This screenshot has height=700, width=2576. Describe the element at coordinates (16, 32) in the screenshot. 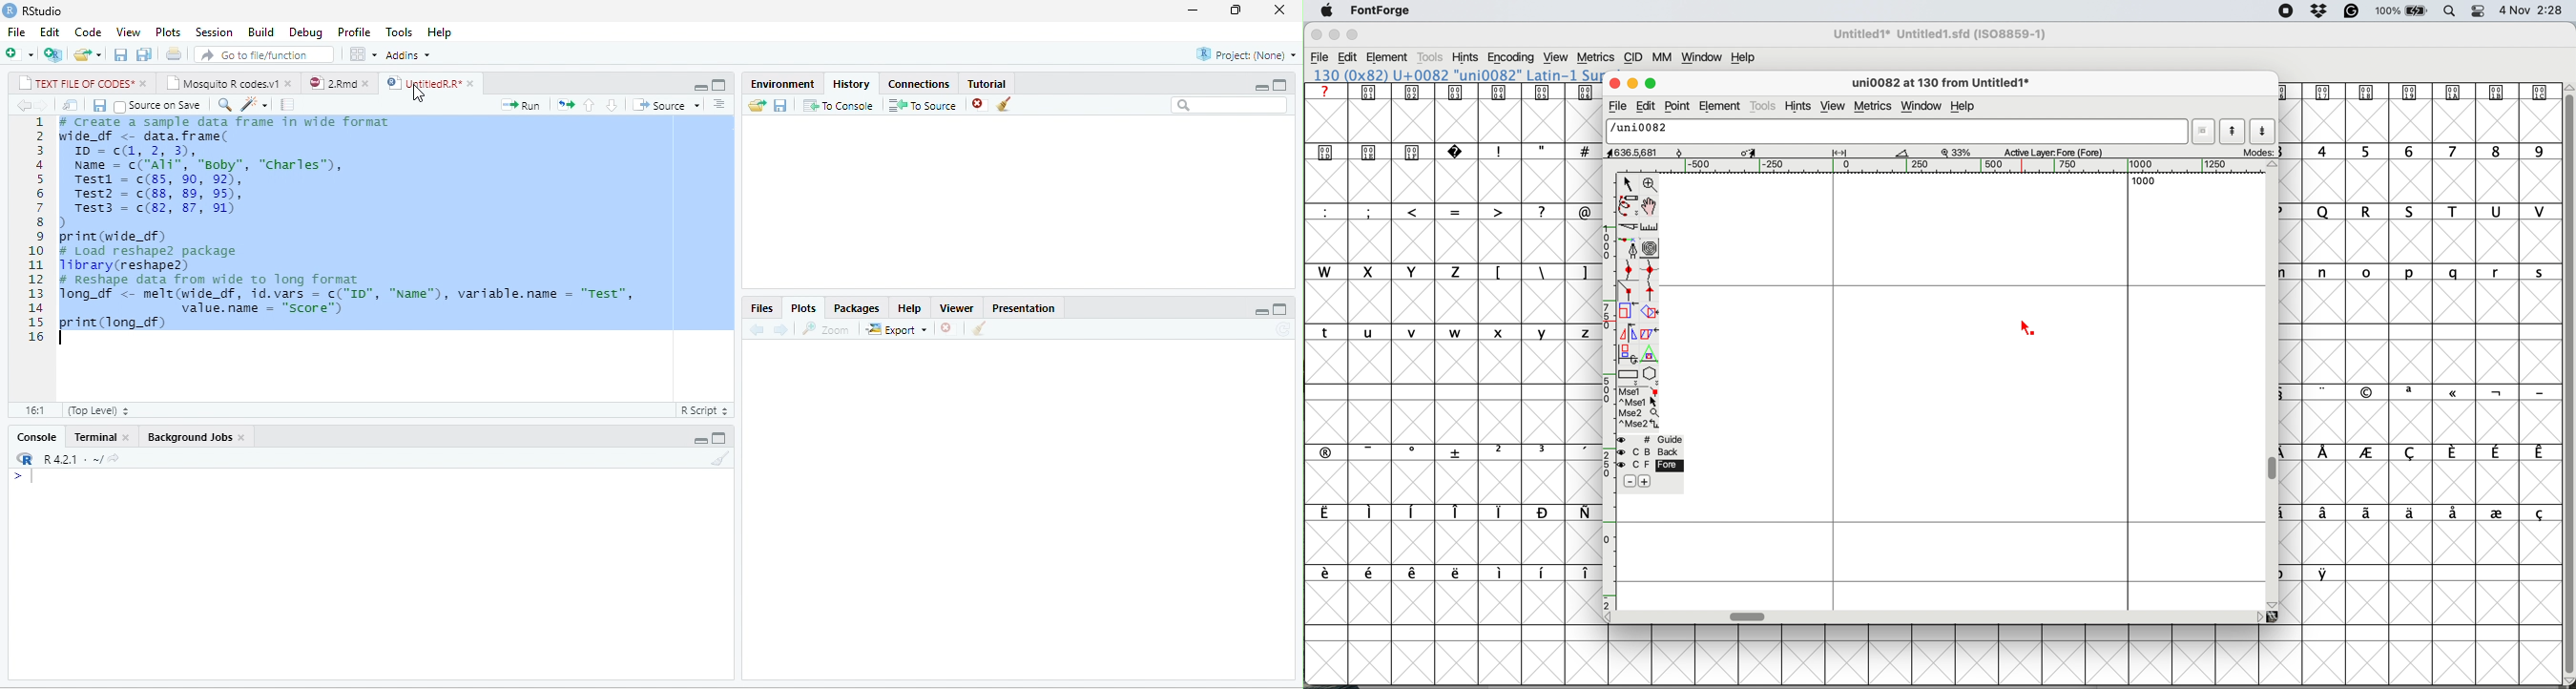

I see `File` at that location.